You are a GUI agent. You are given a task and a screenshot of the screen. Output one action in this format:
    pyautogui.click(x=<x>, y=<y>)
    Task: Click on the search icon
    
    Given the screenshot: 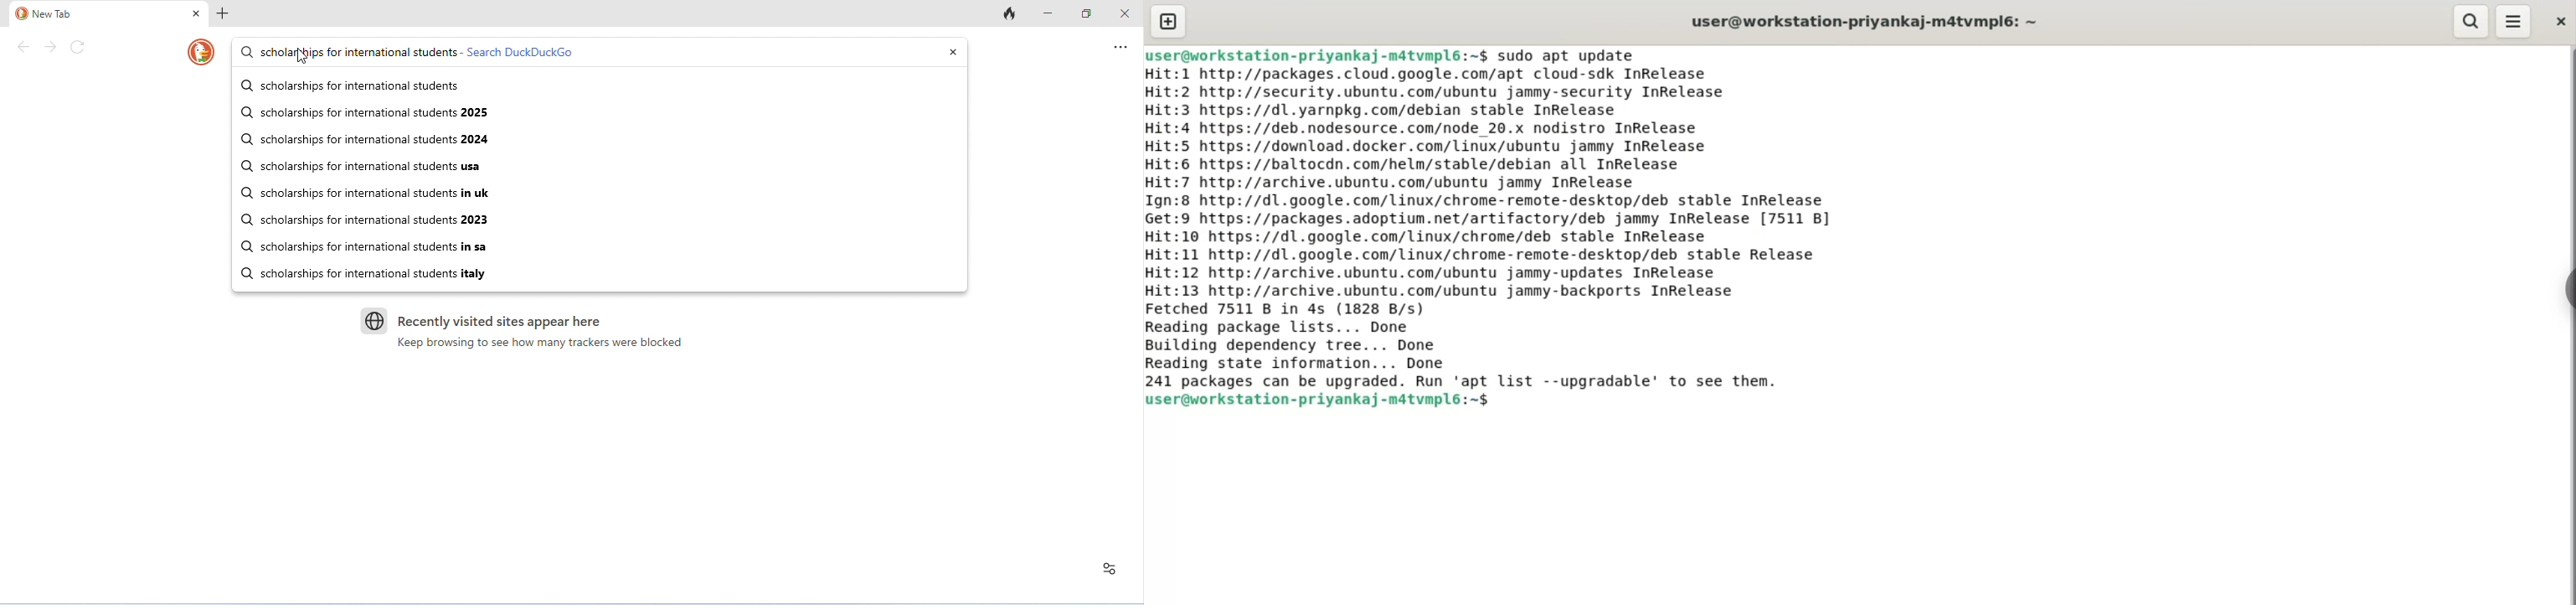 What is the action you would take?
    pyautogui.click(x=245, y=138)
    